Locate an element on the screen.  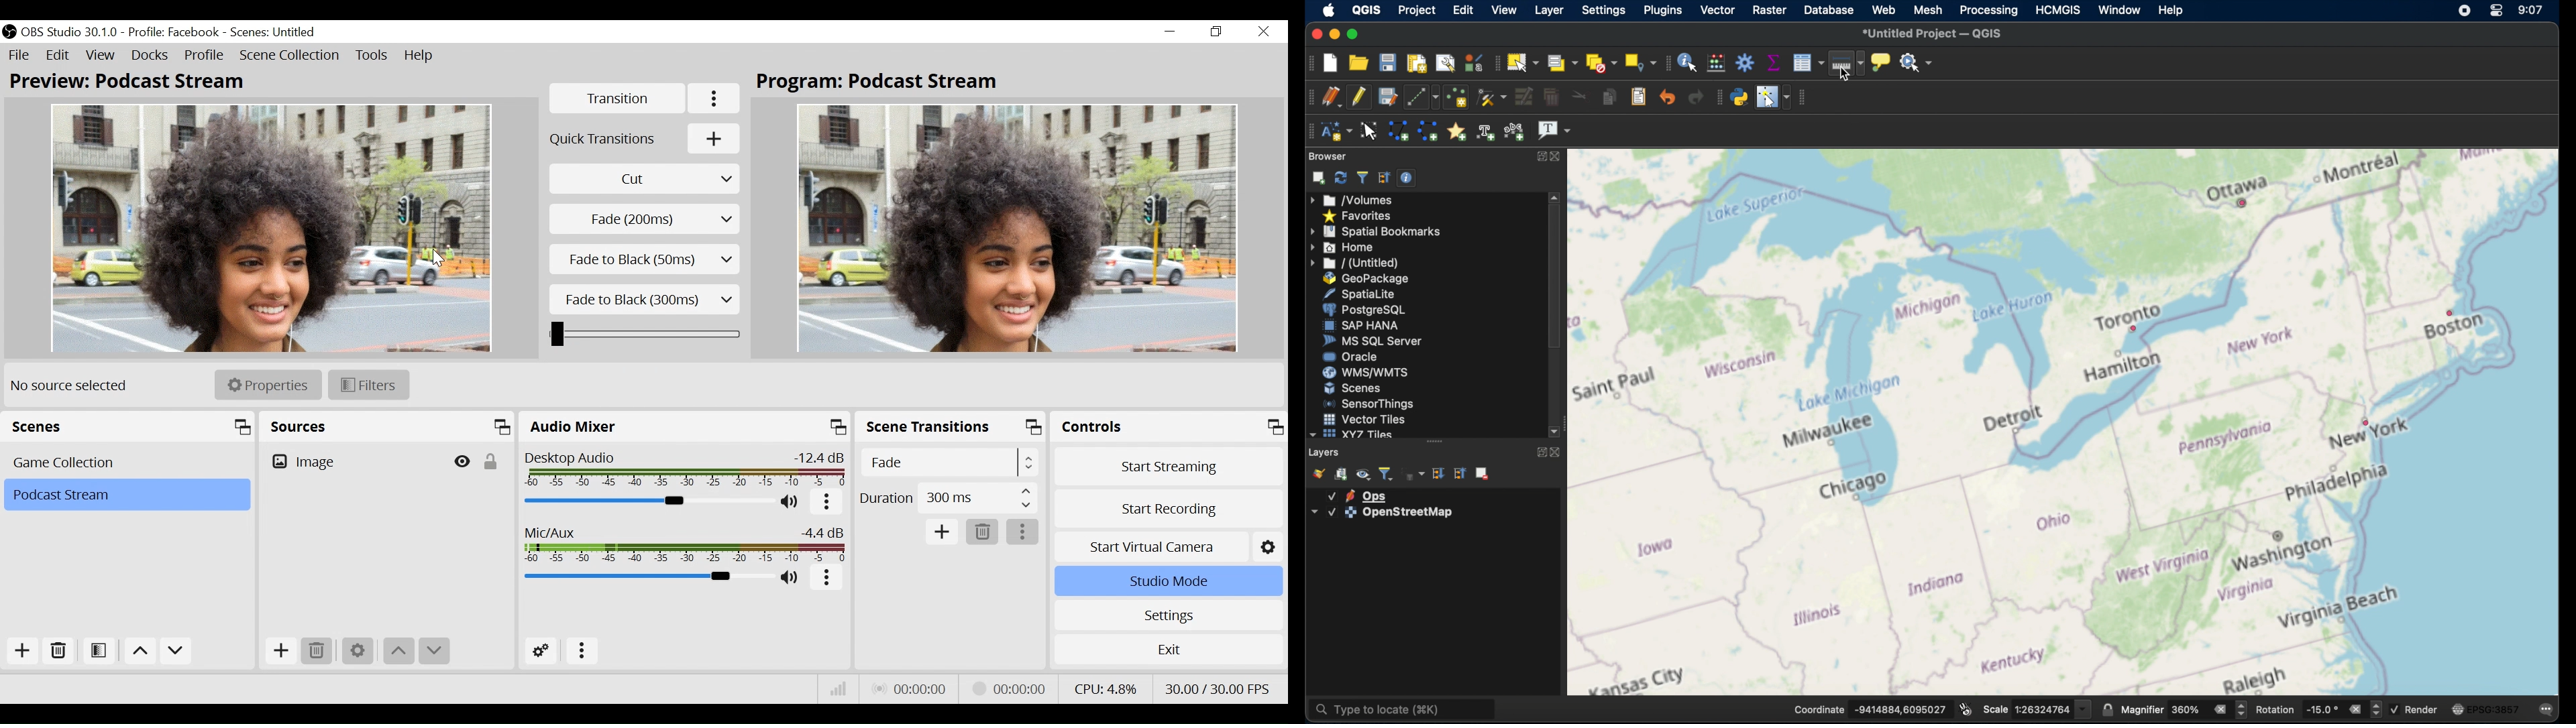
Advanced Audio Settings is located at coordinates (541, 651).